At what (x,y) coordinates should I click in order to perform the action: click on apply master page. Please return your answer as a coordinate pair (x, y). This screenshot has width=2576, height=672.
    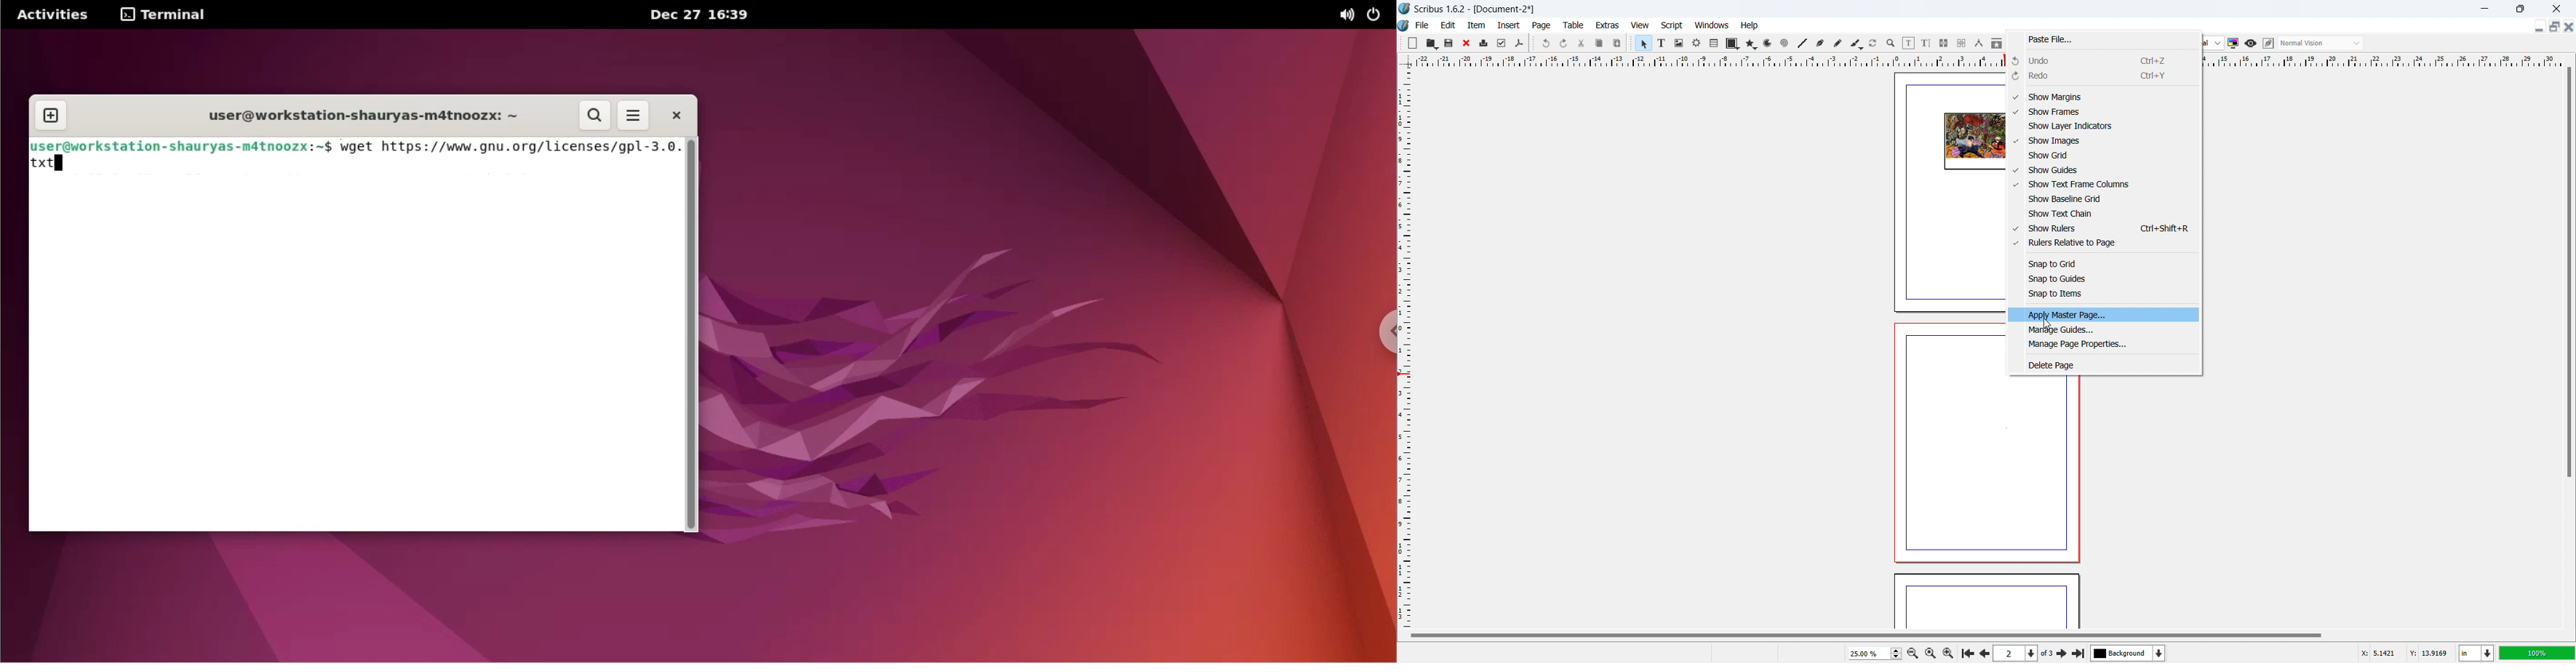
    Looking at the image, I should click on (2106, 314).